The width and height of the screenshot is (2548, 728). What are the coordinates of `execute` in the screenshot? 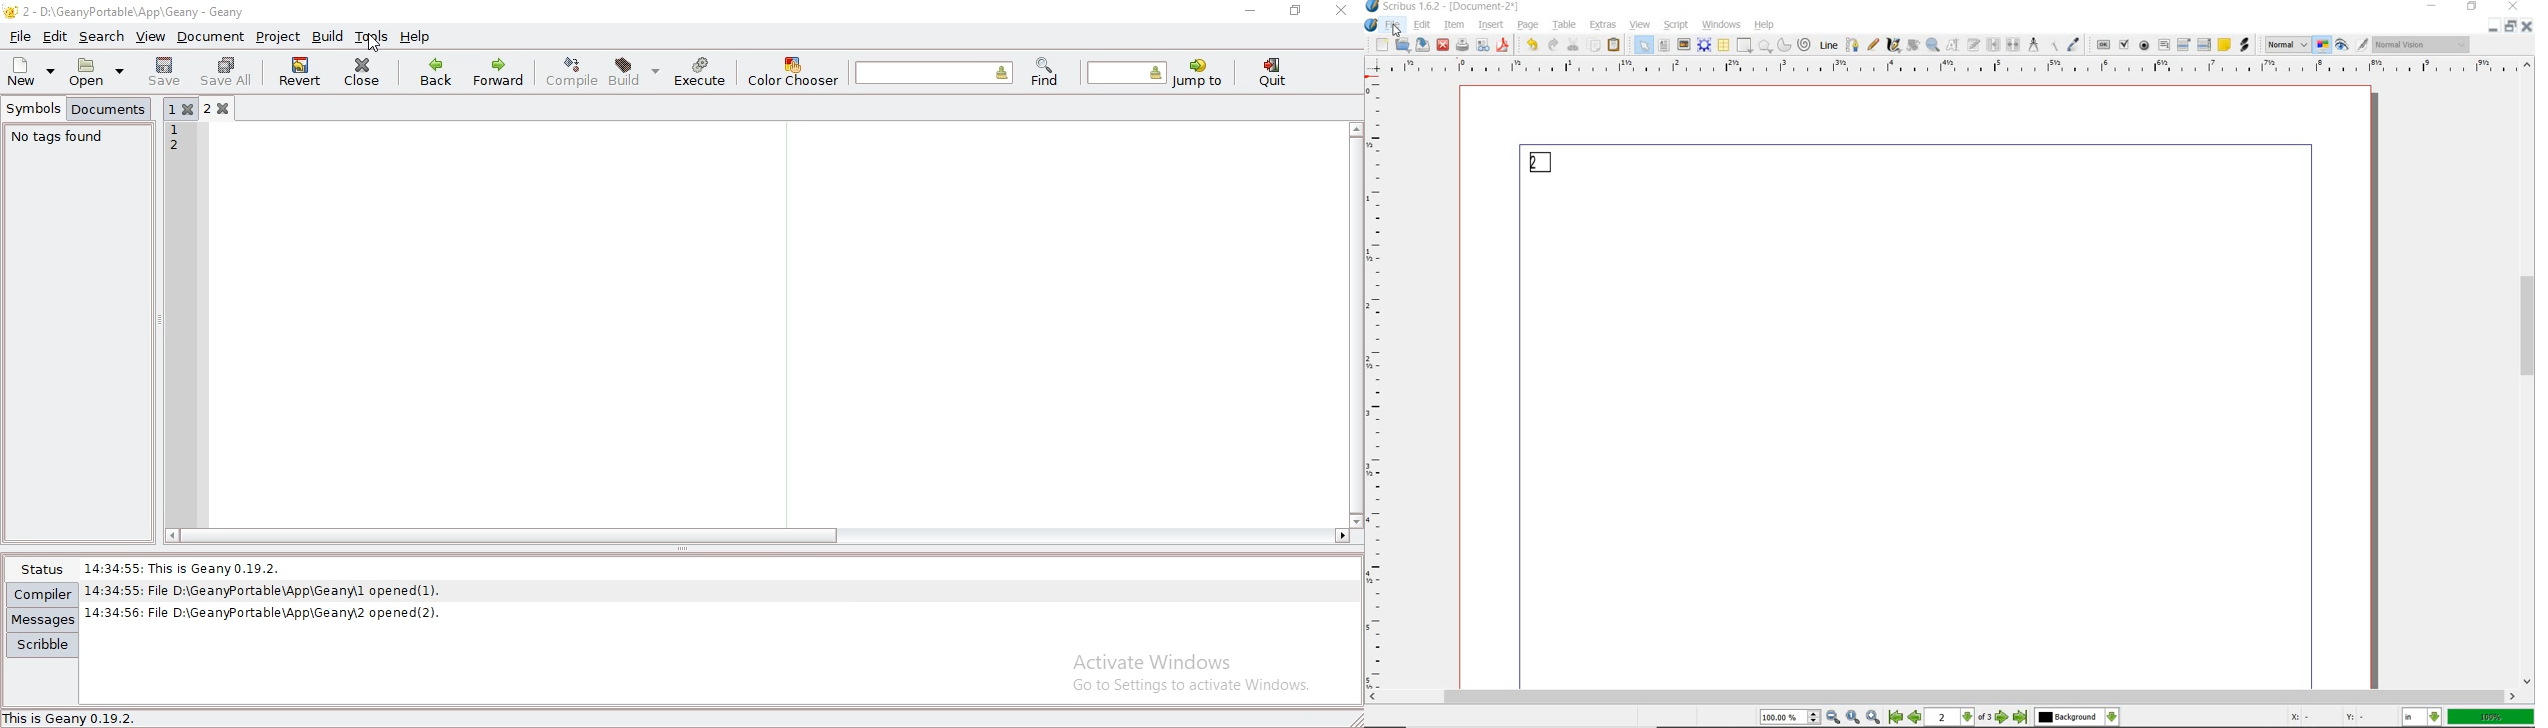 It's located at (701, 72).